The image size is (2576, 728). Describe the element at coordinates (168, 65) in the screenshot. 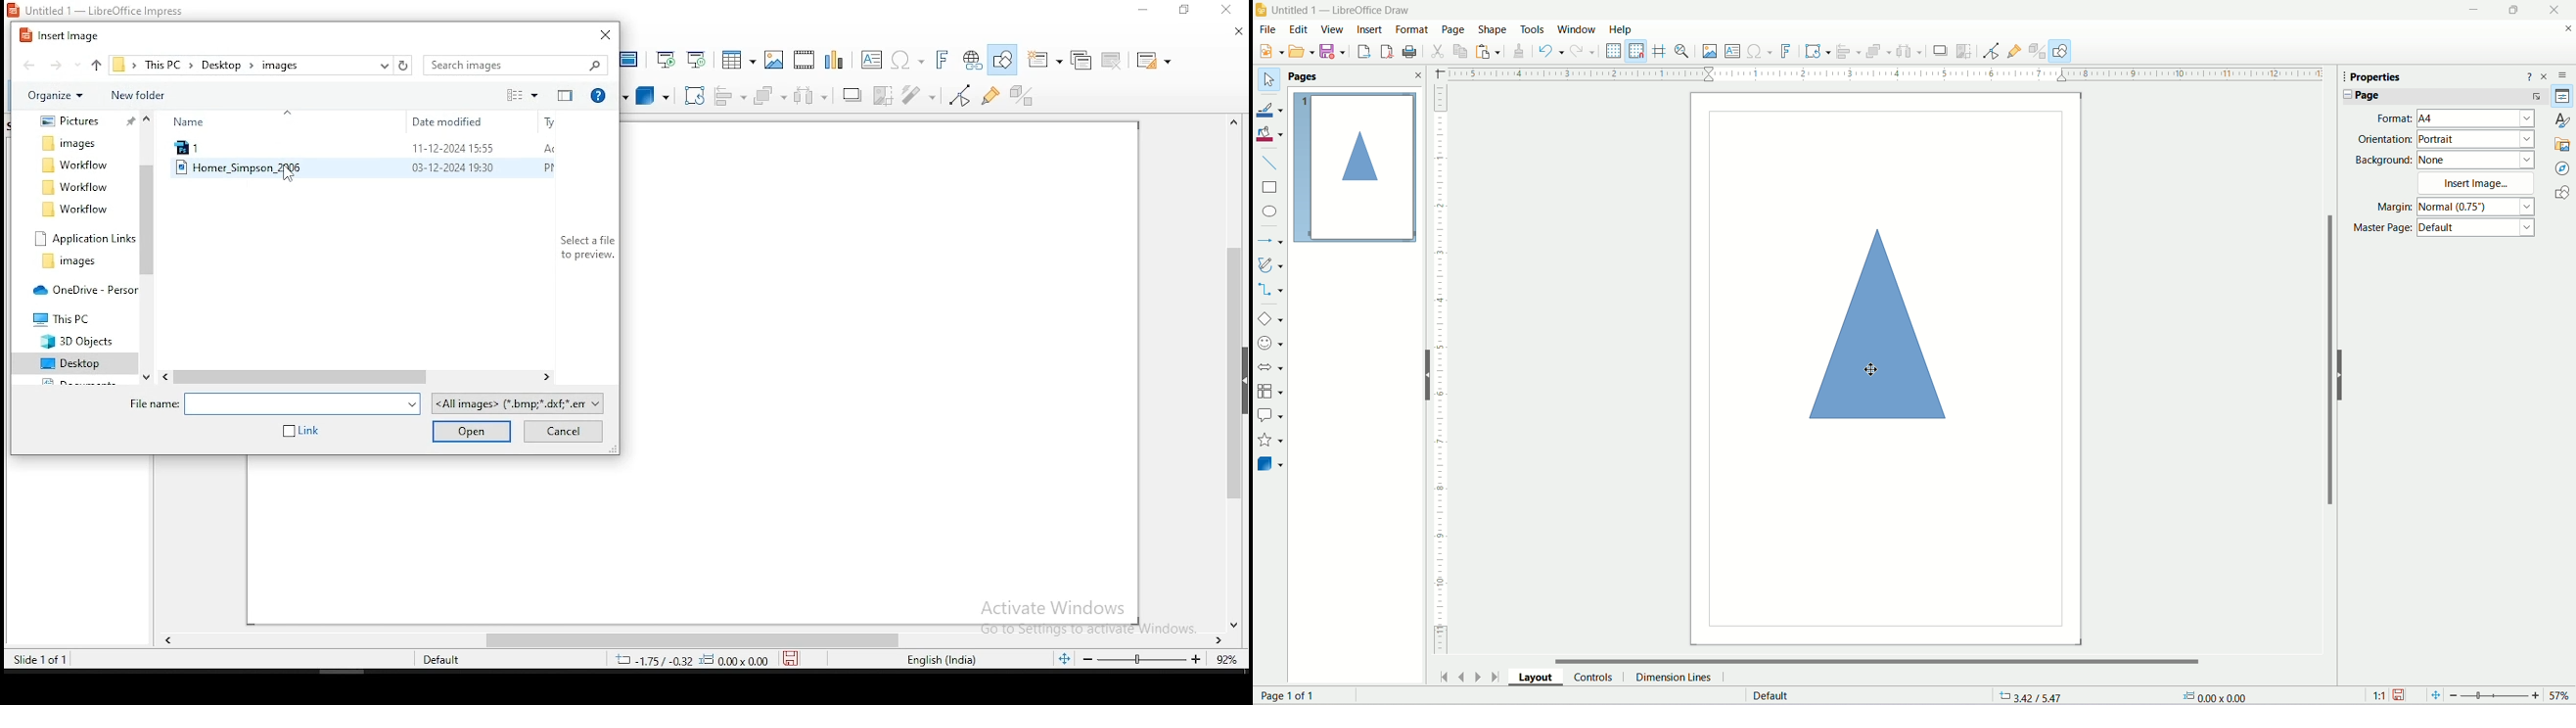

I see `this PC` at that location.